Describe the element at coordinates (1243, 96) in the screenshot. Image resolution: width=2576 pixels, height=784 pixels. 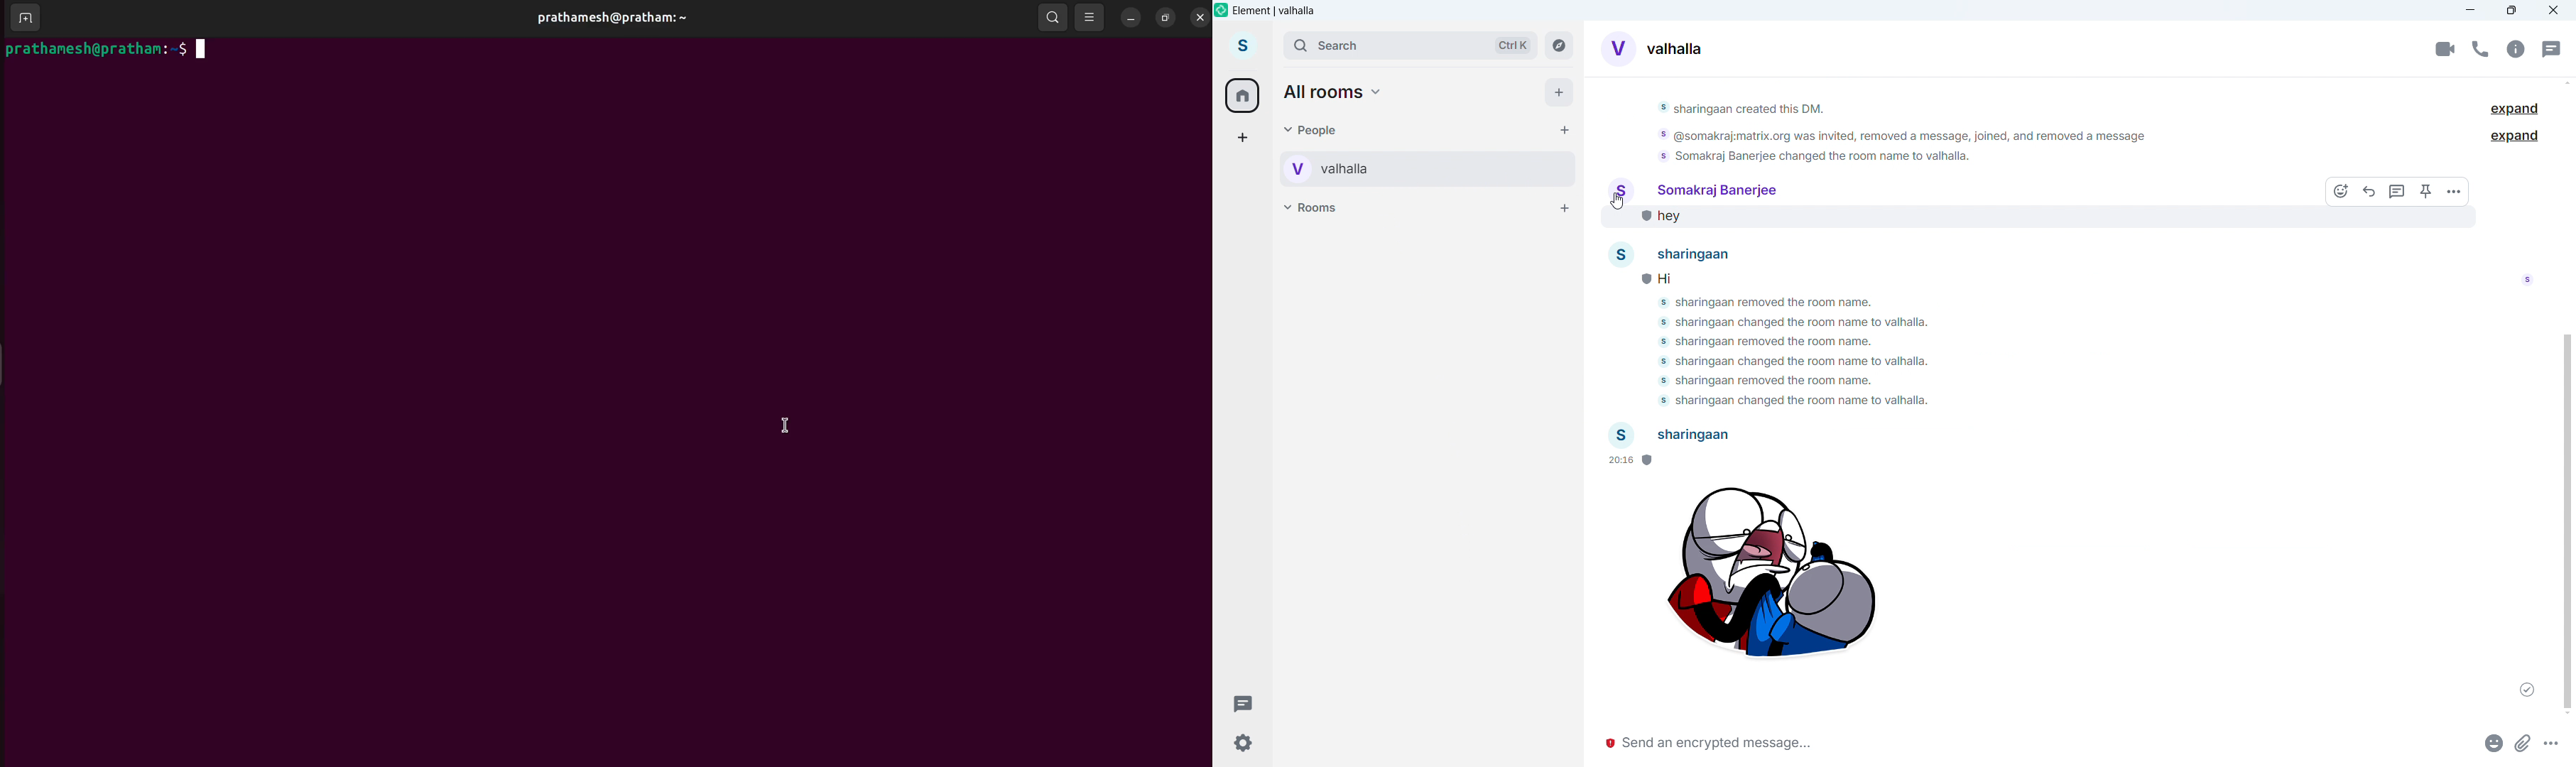
I see `home` at that location.